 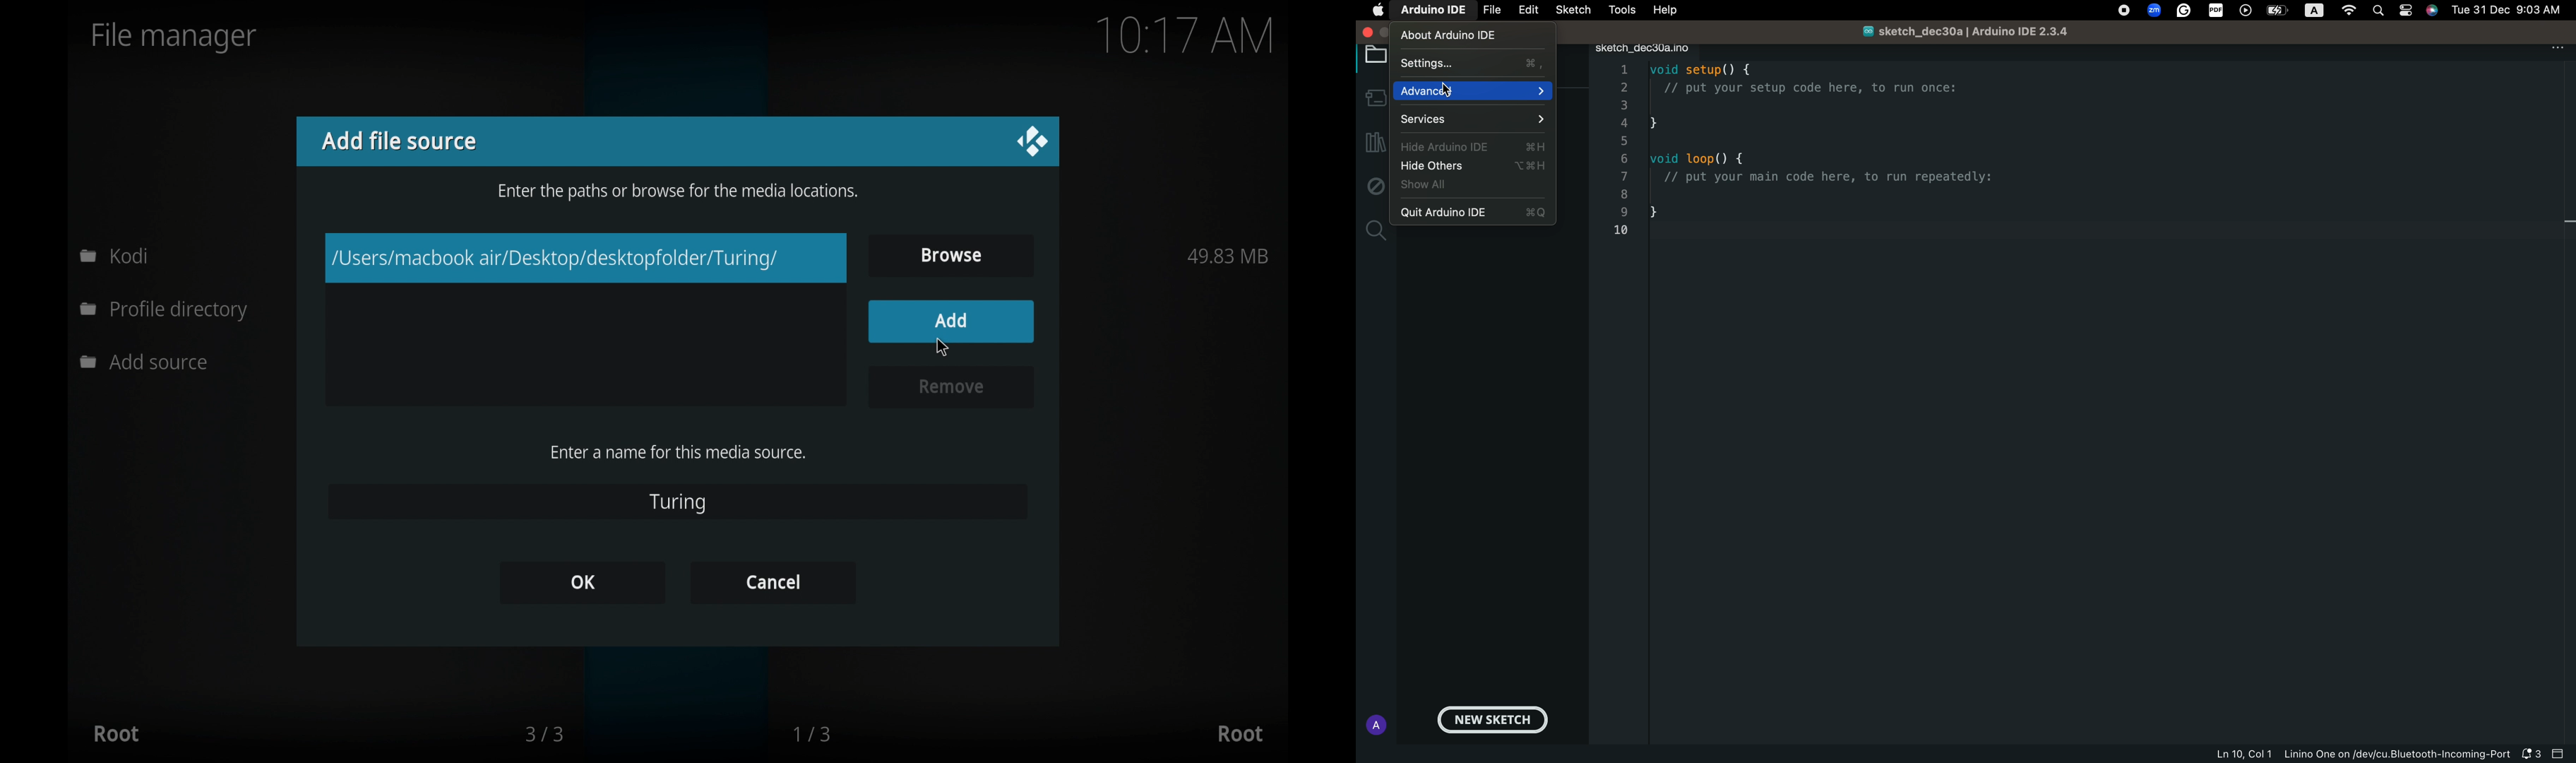 What do you see at coordinates (953, 254) in the screenshot?
I see `browse` at bounding box center [953, 254].